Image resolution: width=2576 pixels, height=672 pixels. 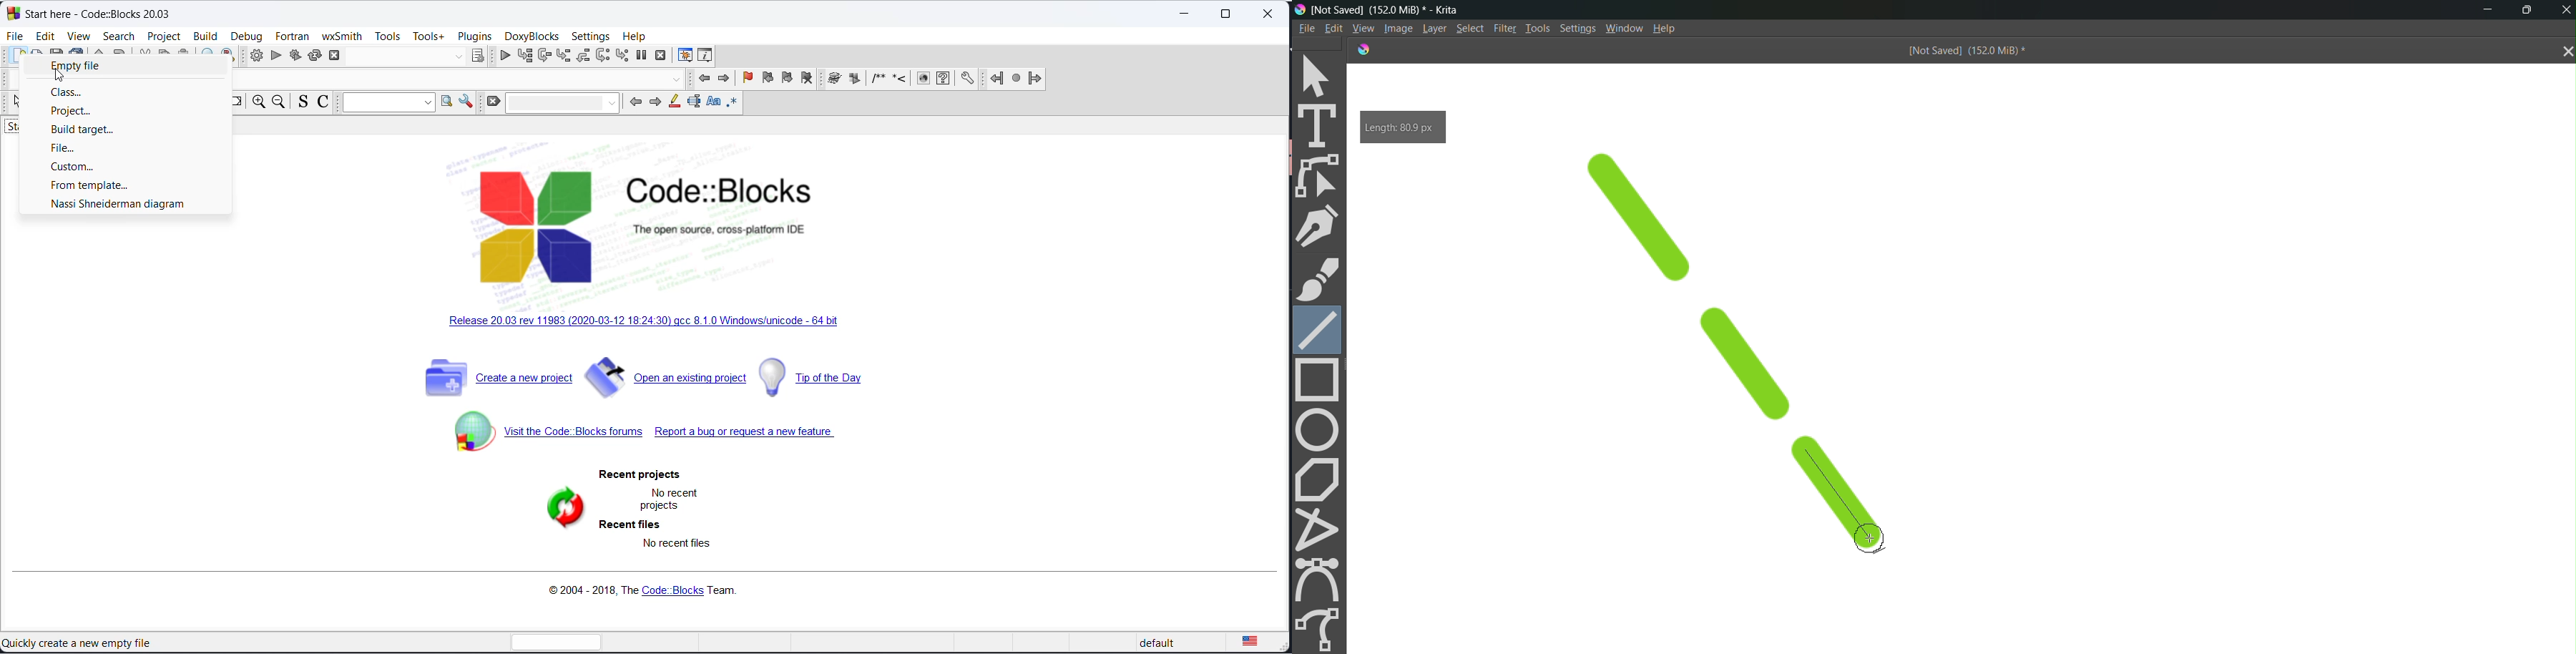 What do you see at coordinates (1670, 28) in the screenshot?
I see `Help` at bounding box center [1670, 28].